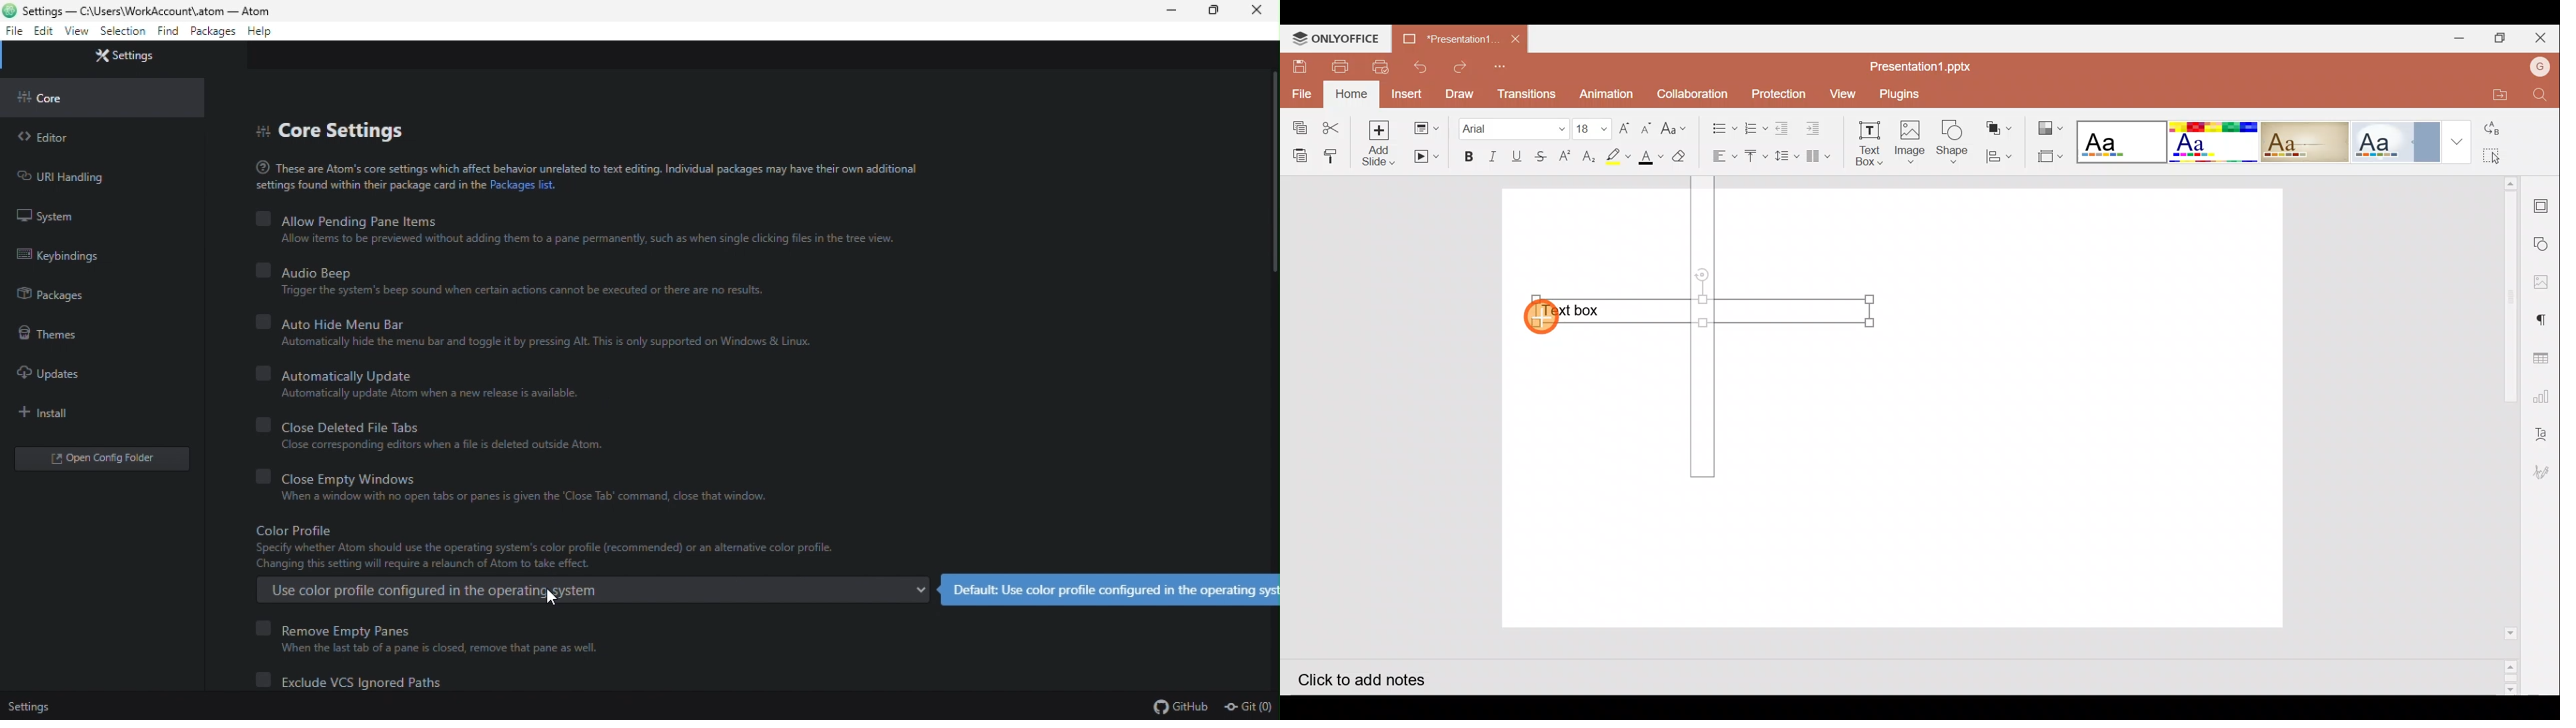 This screenshot has height=728, width=2576. I want to click on Home, so click(1353, 93).